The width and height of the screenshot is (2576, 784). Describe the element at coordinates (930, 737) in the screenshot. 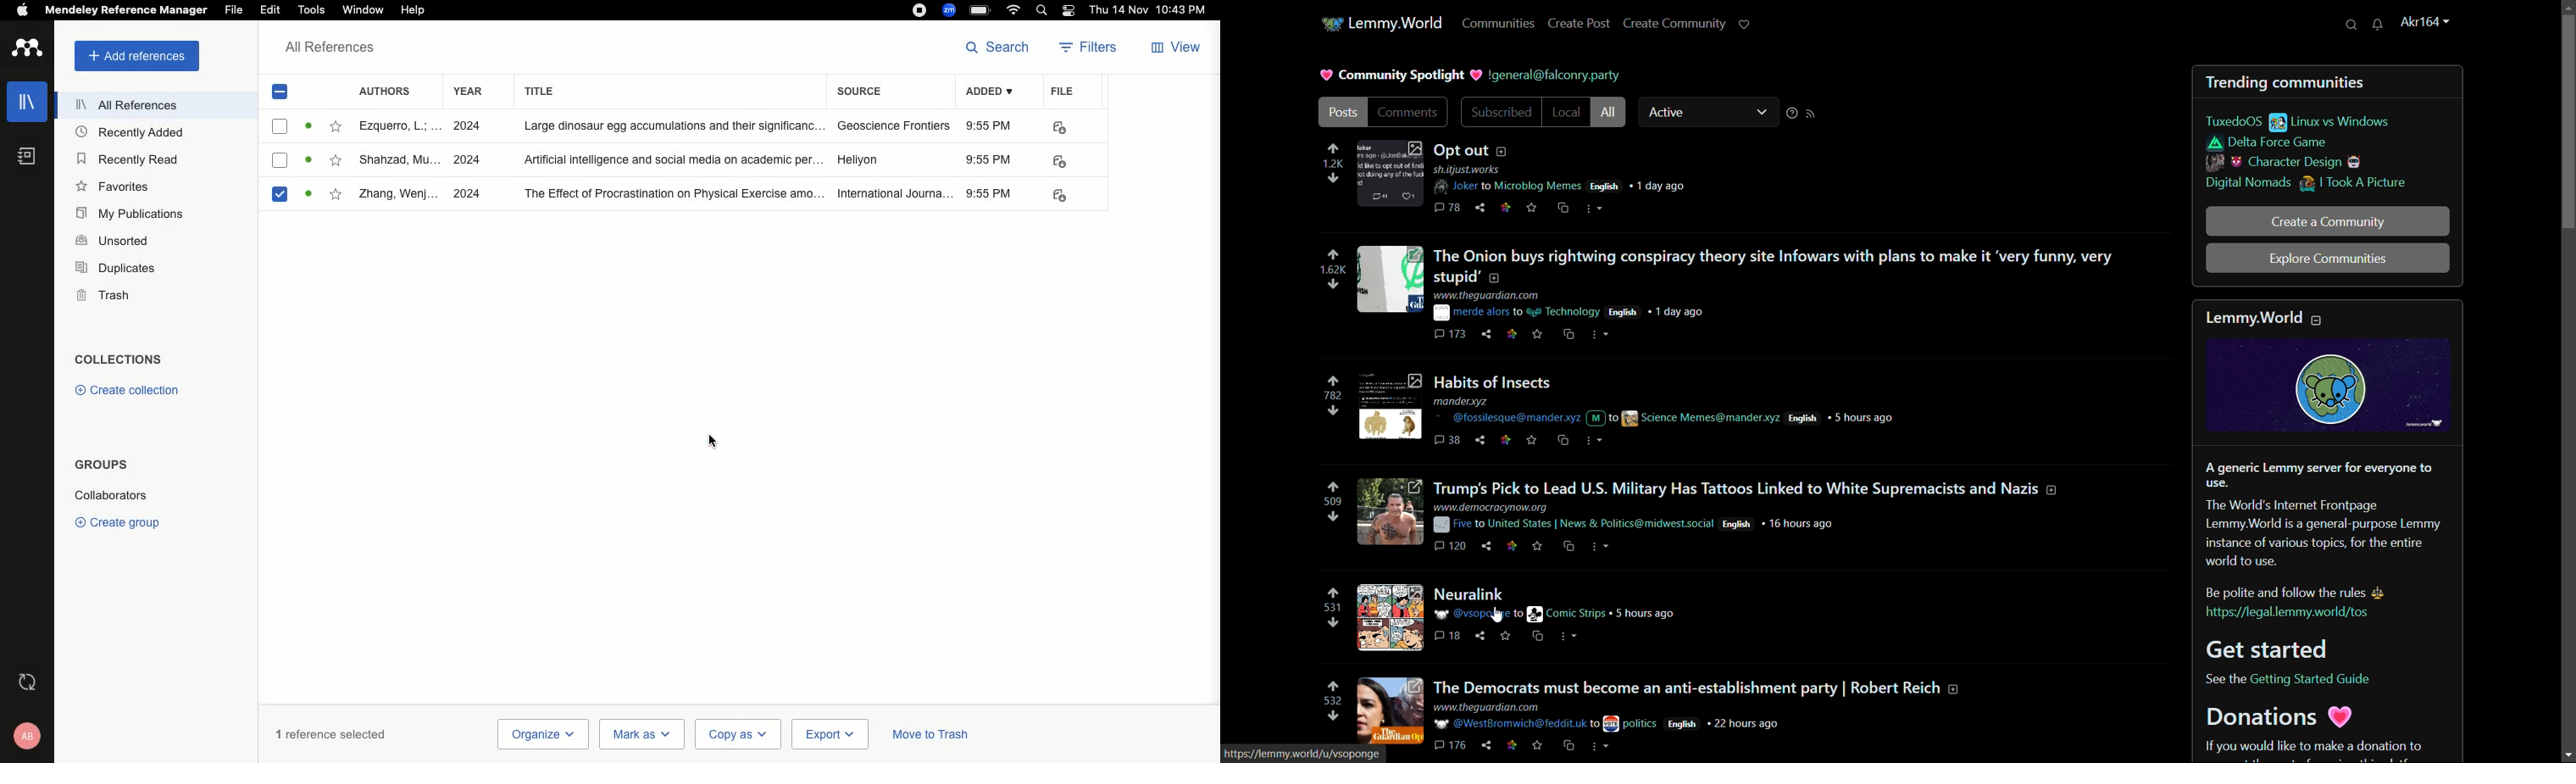

I see `Move to trash` at that location.